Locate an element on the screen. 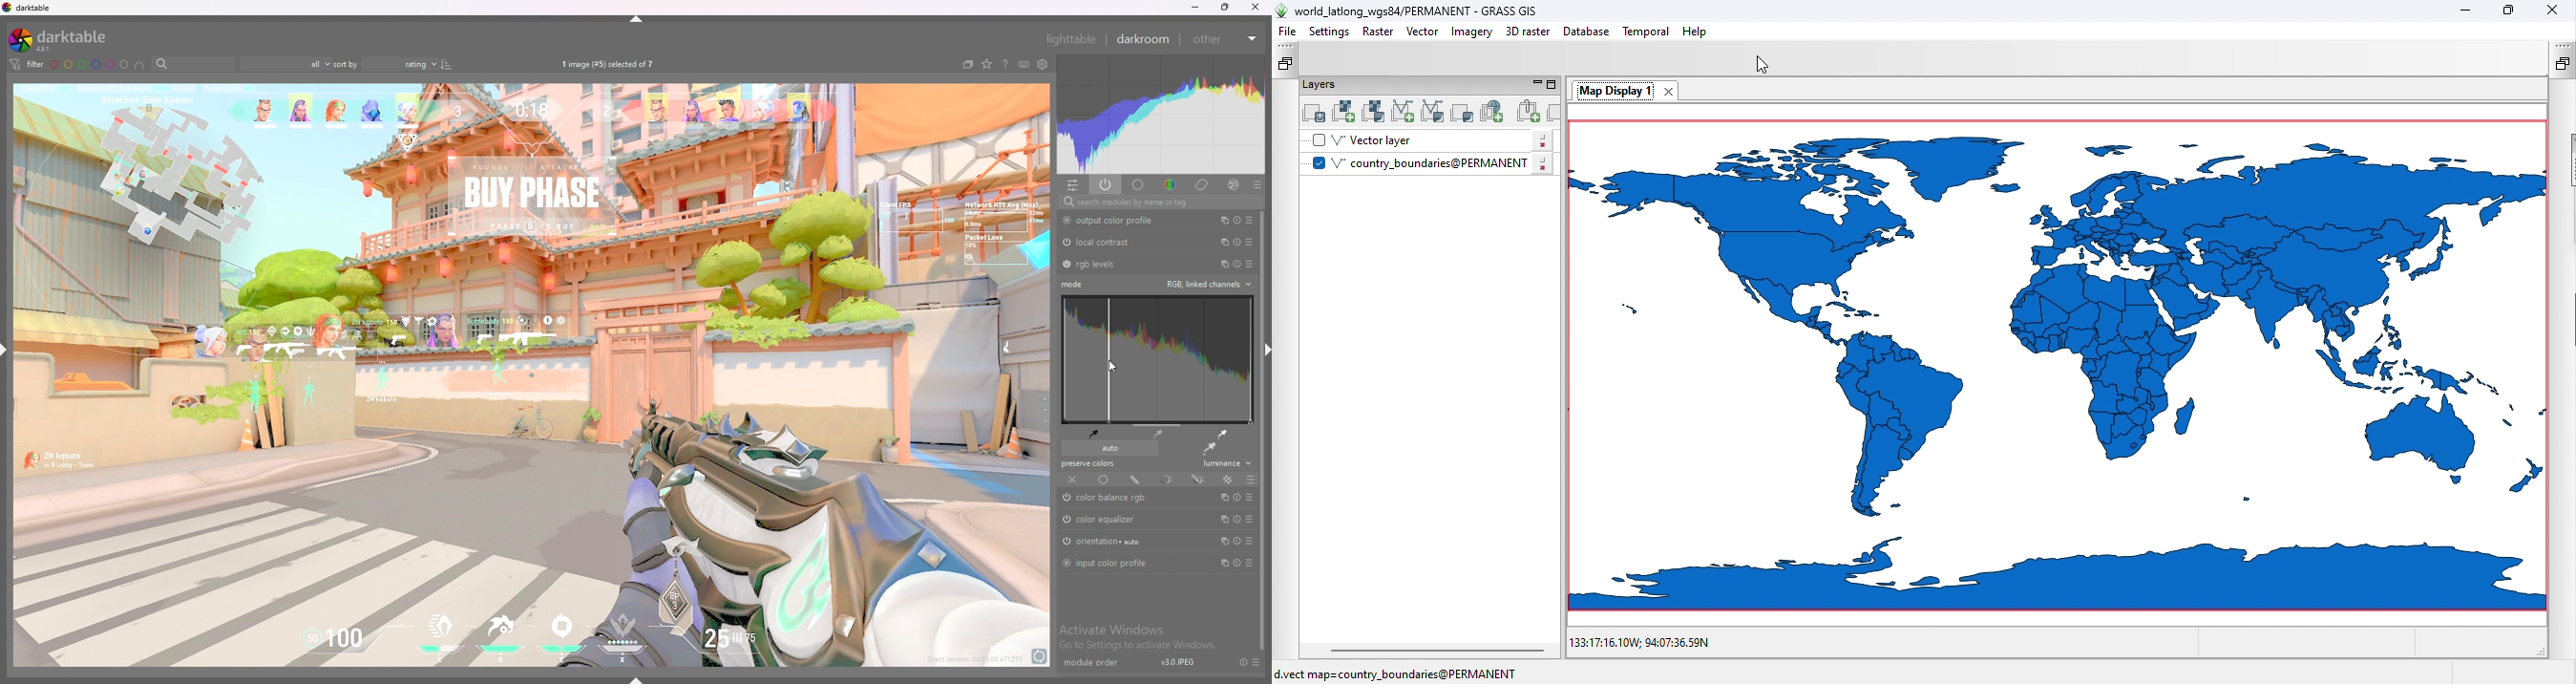 This screenshot has height=700, width=2576. luminance is located at coordinates (1224, 465).